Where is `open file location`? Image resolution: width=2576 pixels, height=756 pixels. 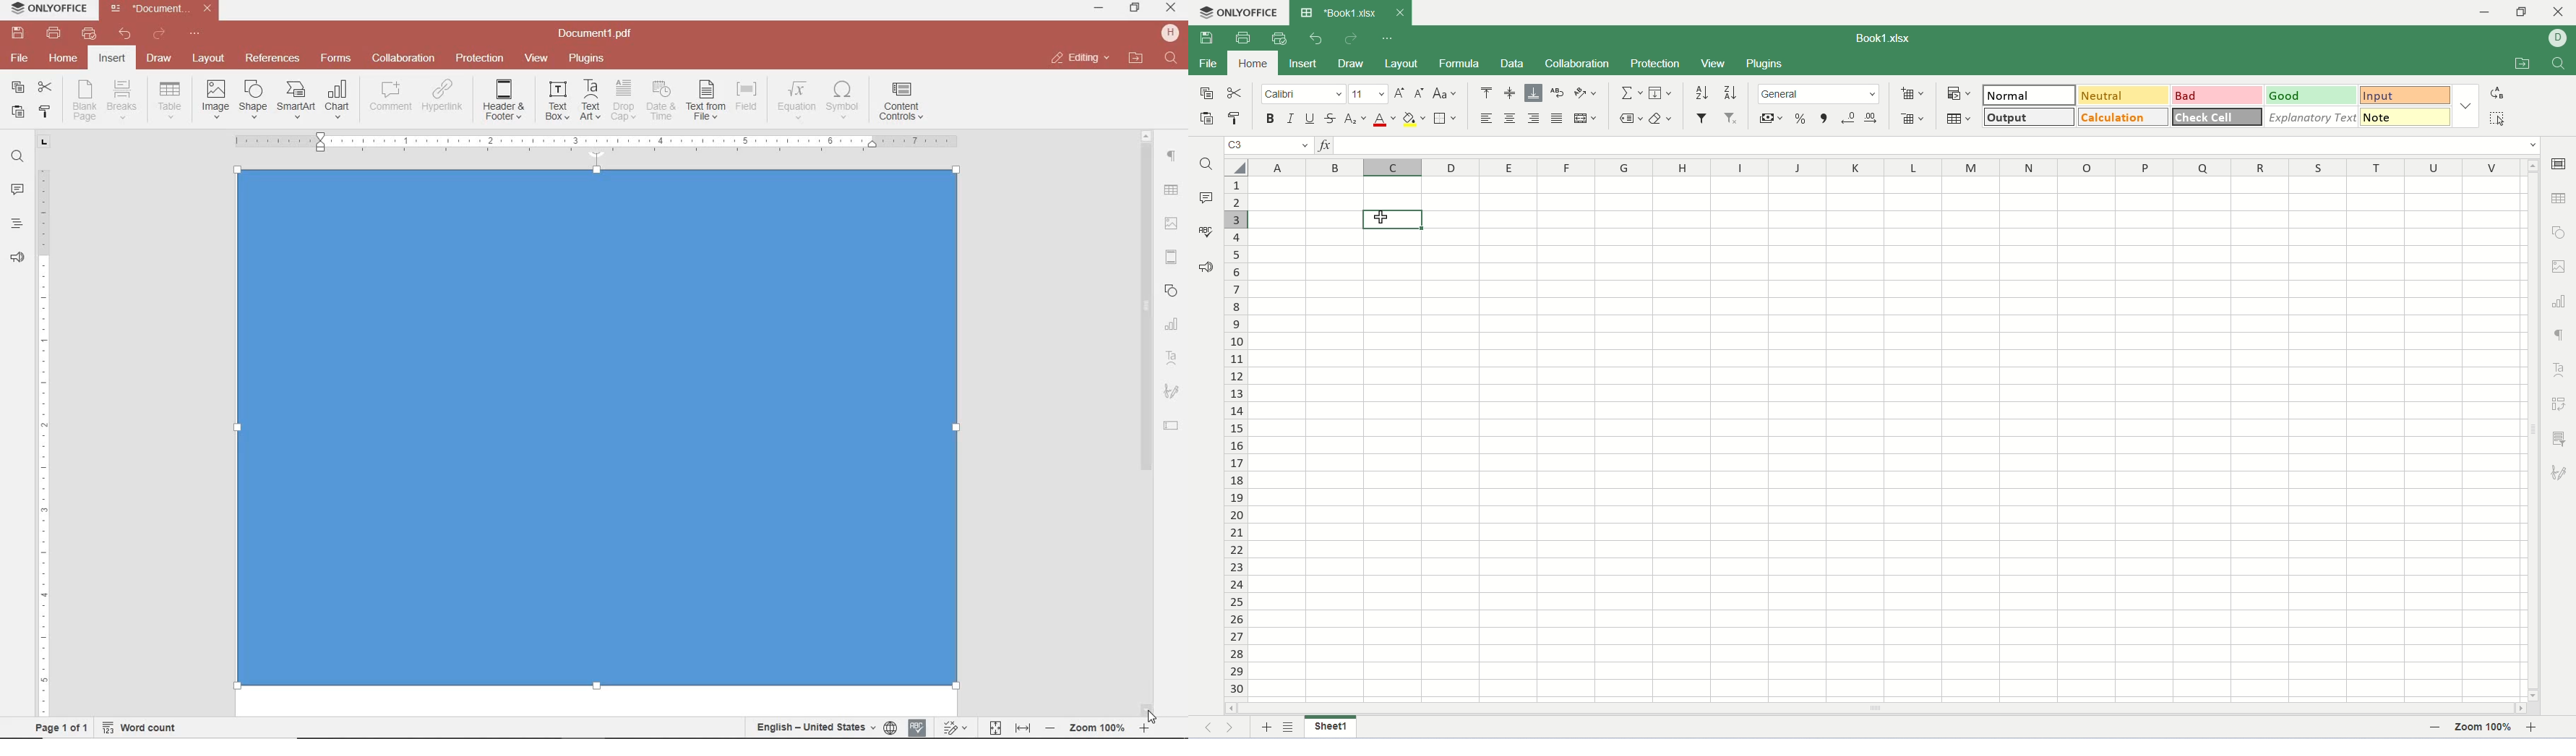 open file location is located at coordinates (1136, 59).